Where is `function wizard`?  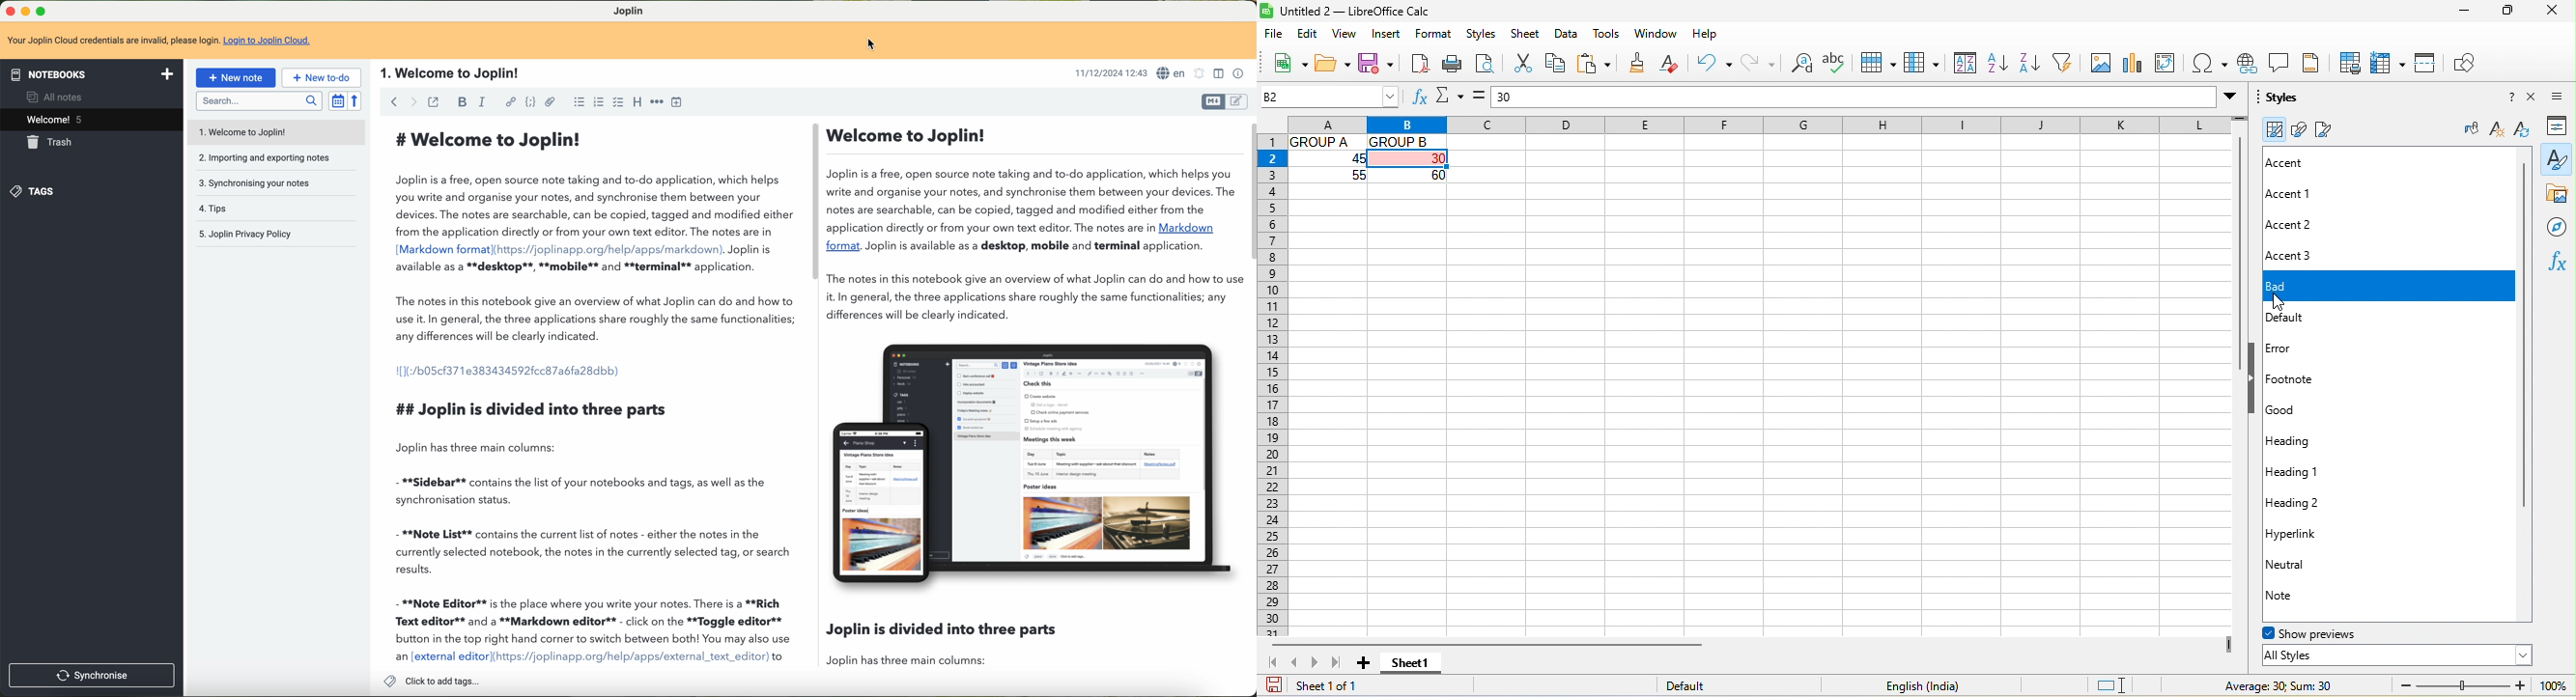
function wizard is located at coordinates (1417, 99).